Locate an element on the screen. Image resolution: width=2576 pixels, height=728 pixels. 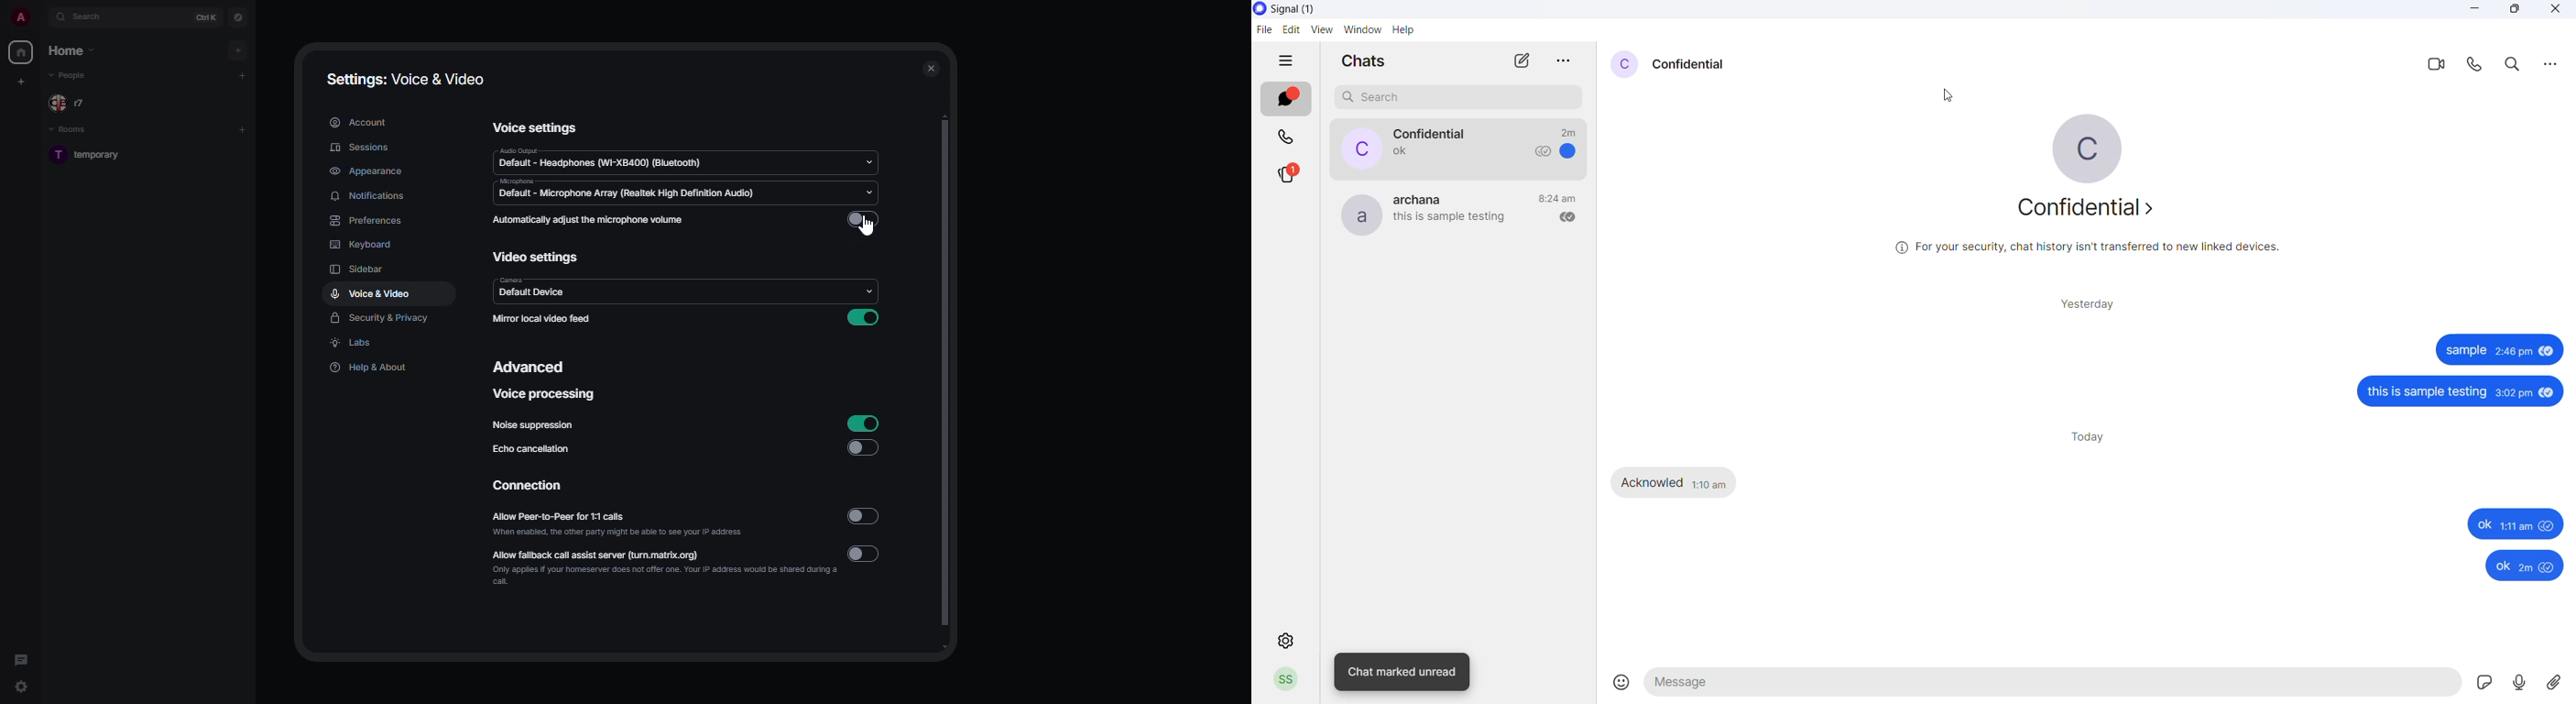
allow peer-to-peer for 1:1 calls is located at coordinates (620, 524).